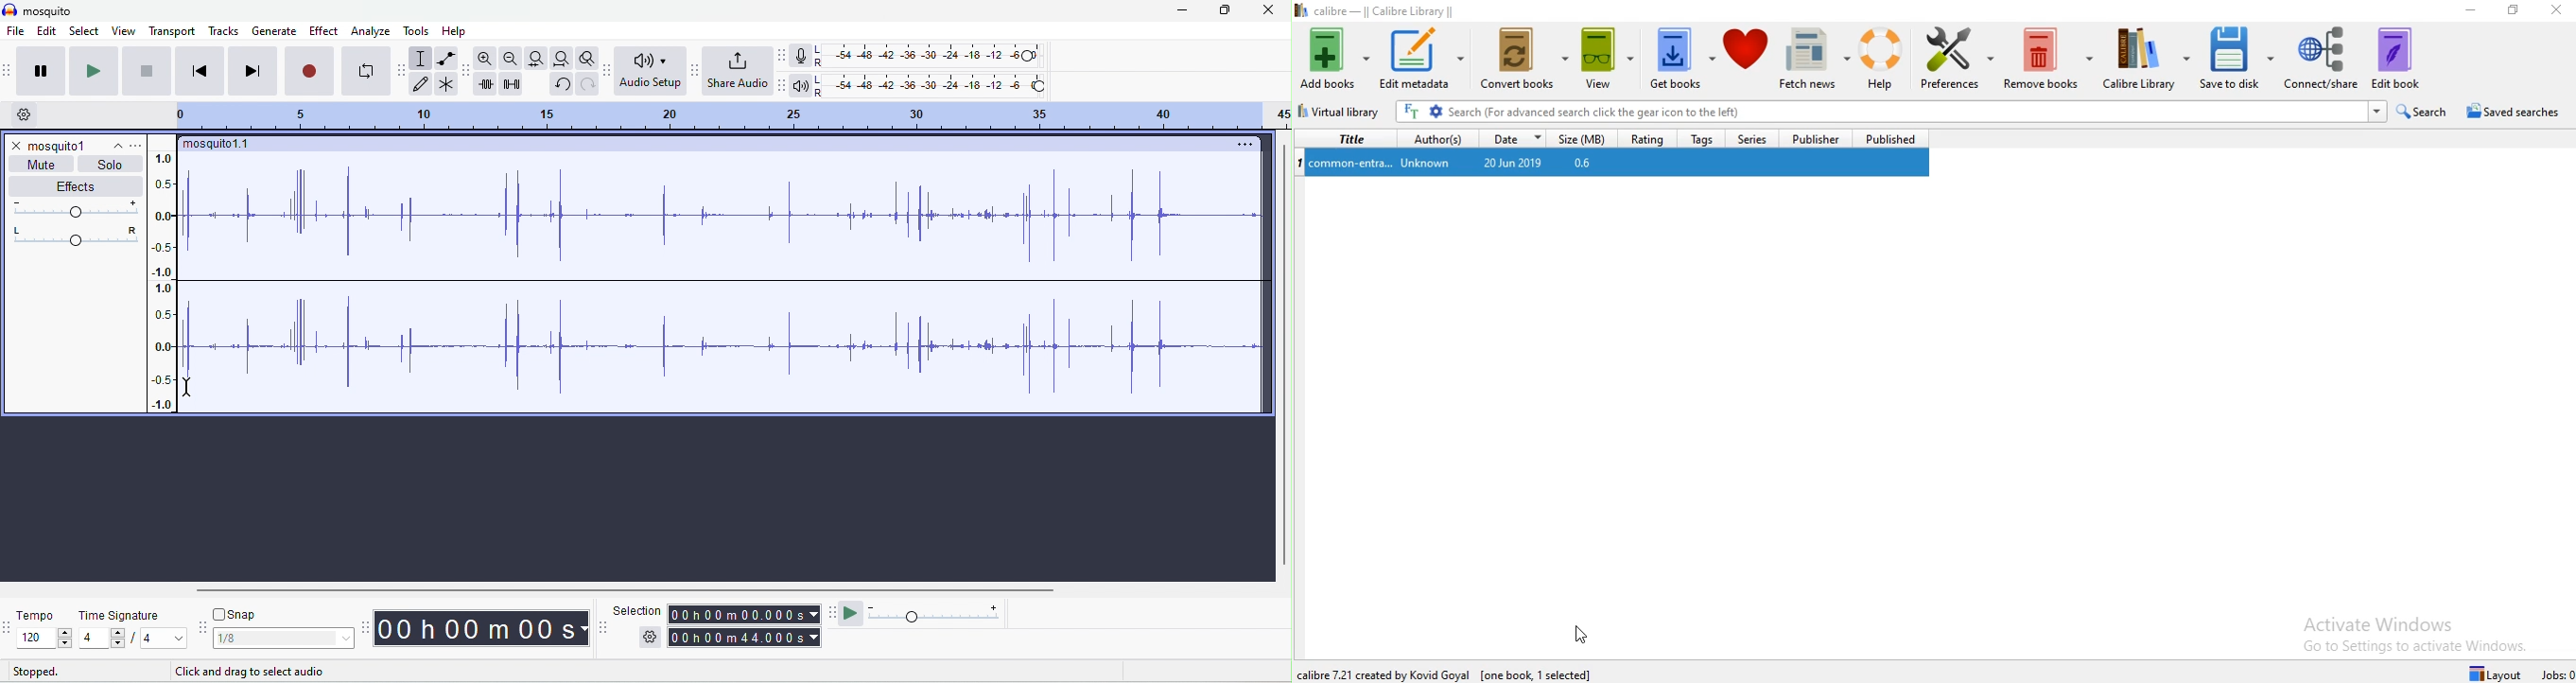  I want to click on playback speed, so click(939, 613).